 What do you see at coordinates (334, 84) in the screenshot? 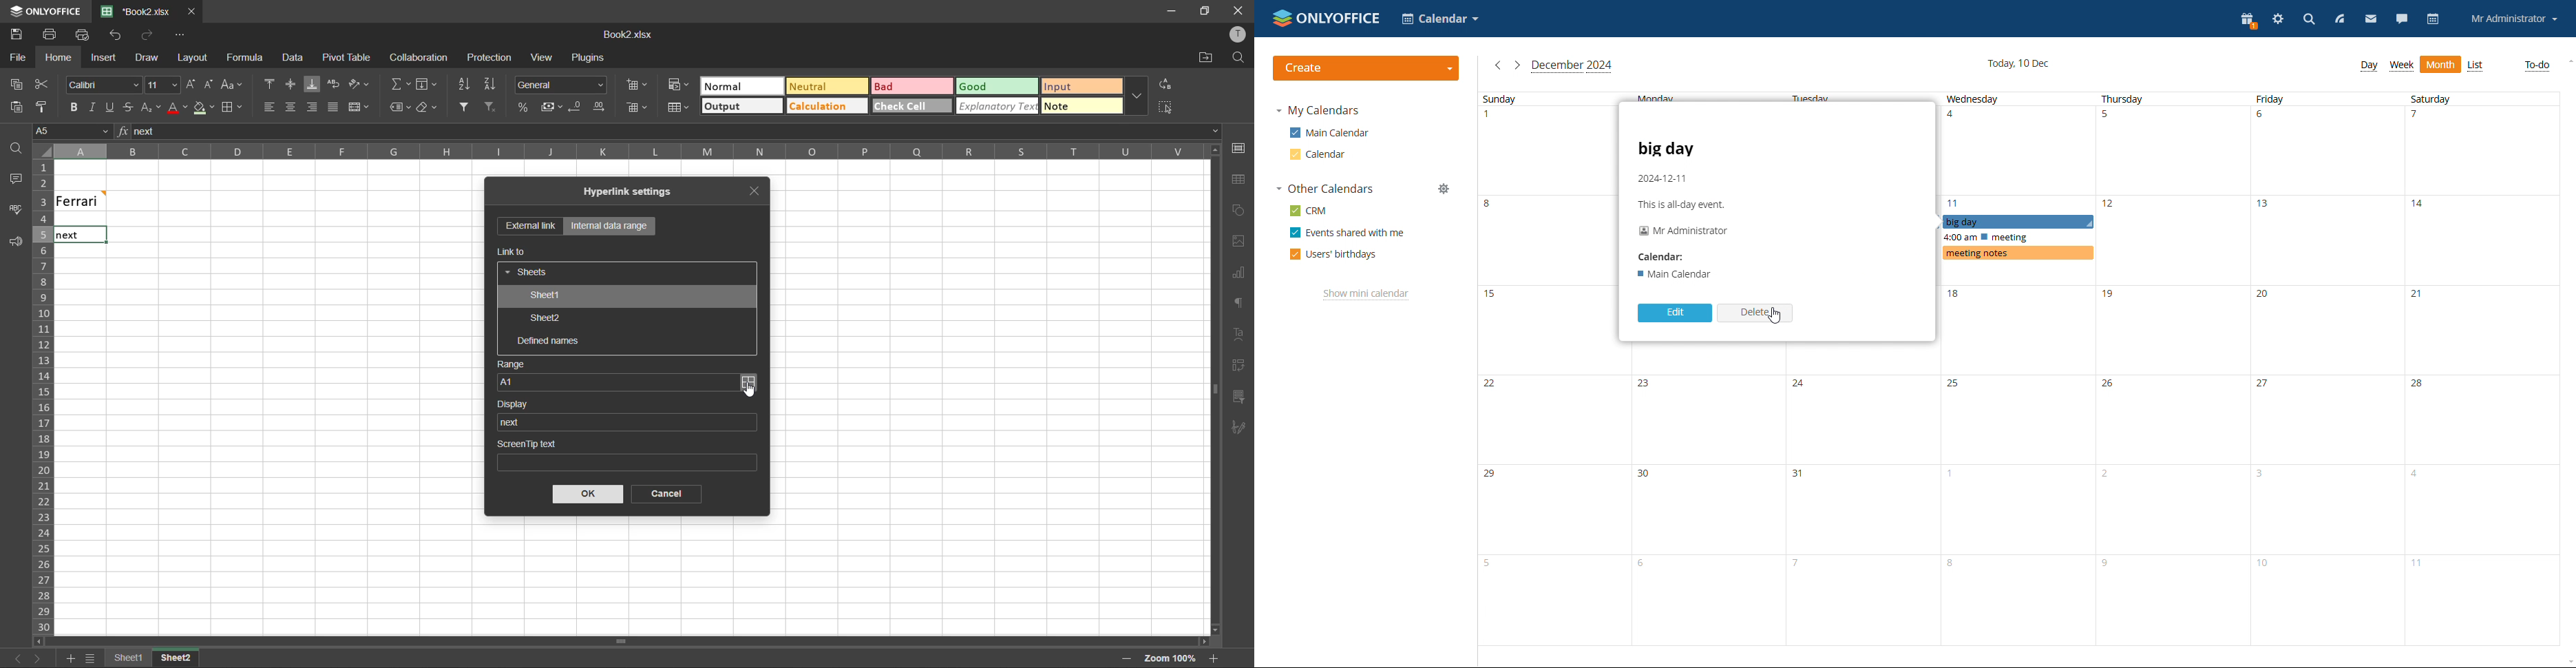
I see `wrap text` at bounding box center [334, 84].